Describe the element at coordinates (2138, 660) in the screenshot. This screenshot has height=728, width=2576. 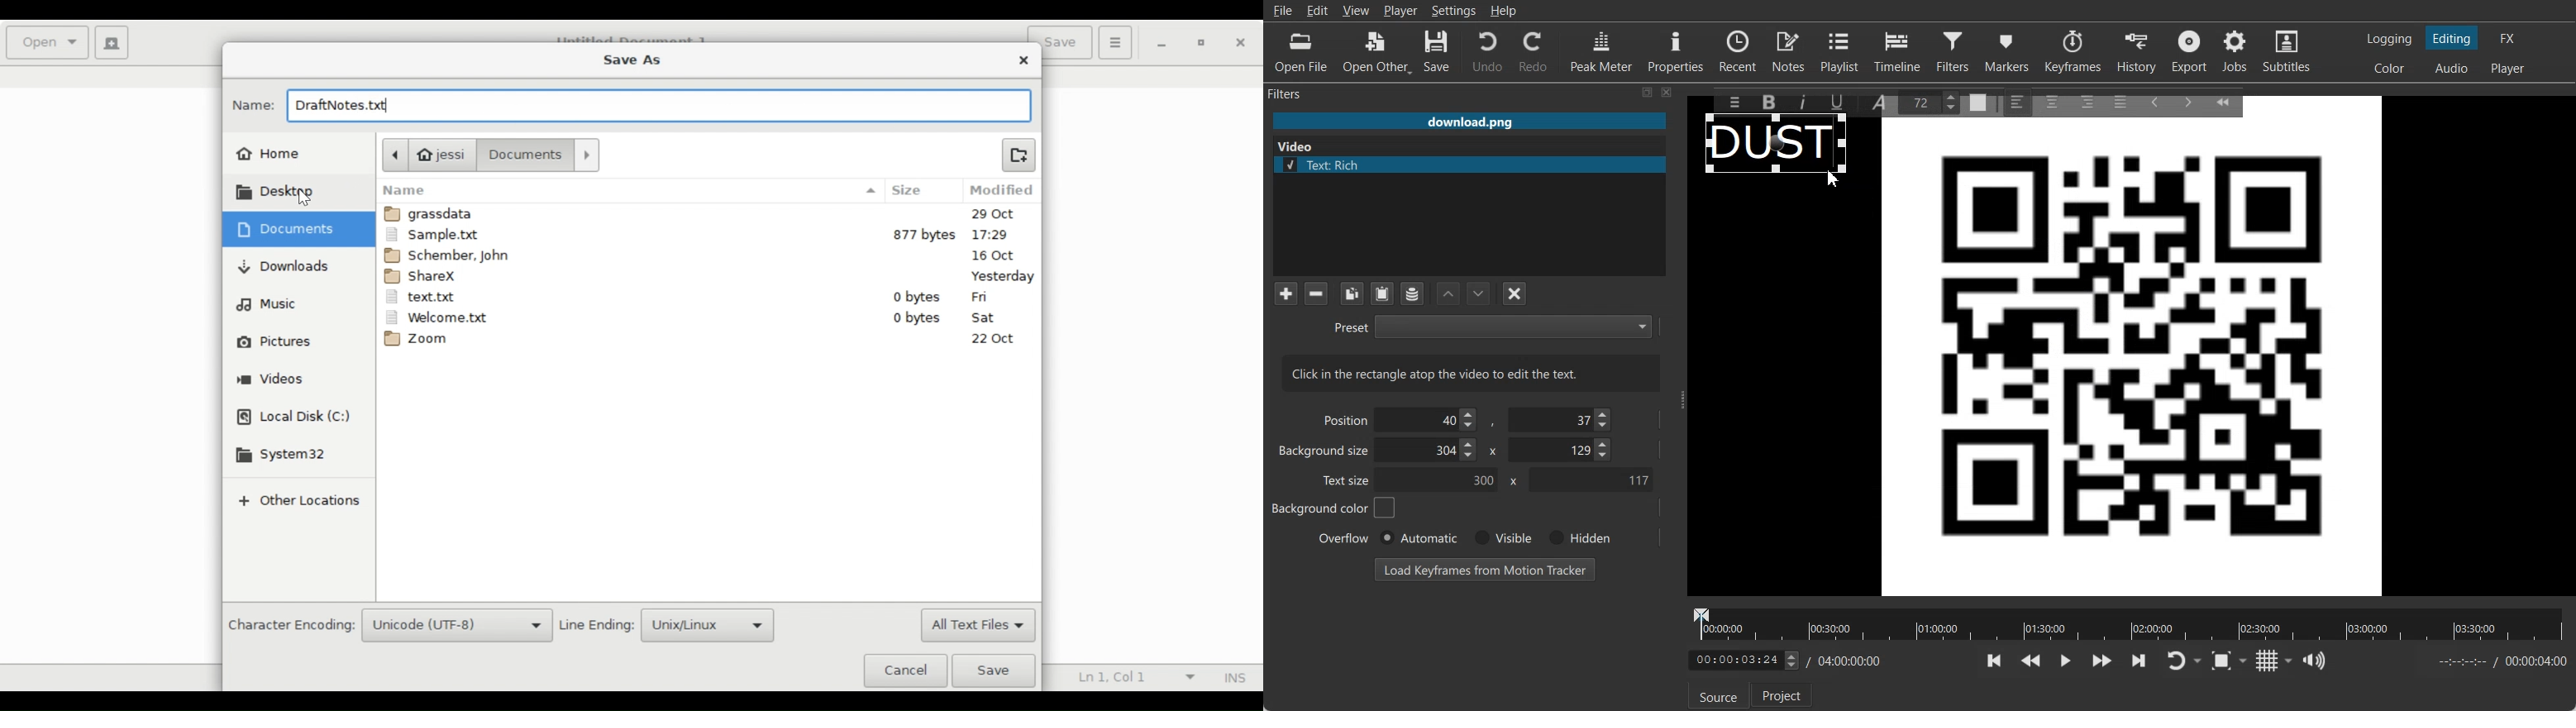
I see `Skip to the next point` at that location.